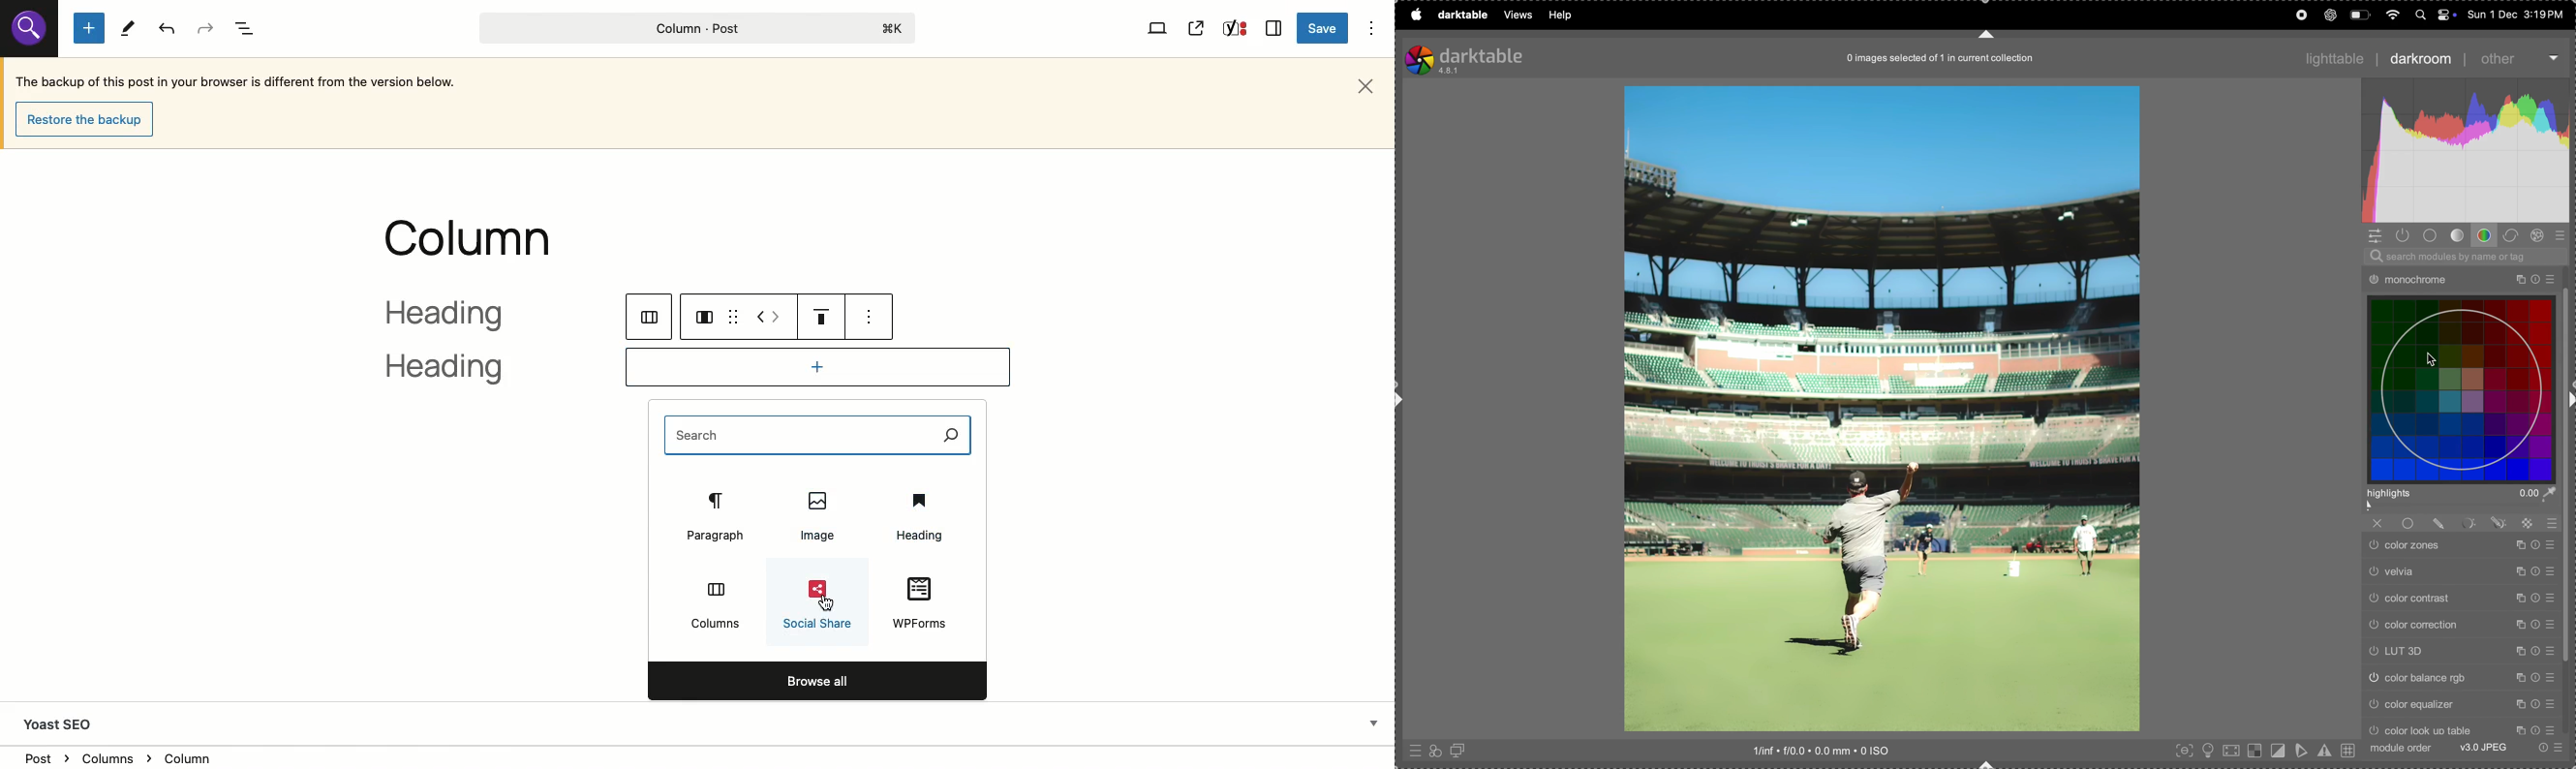 This screenshot has width=2576, height=784. Describe the element at coordinates (2301, 751) in the screenshot. I see `toggle soft proffing` at that location.